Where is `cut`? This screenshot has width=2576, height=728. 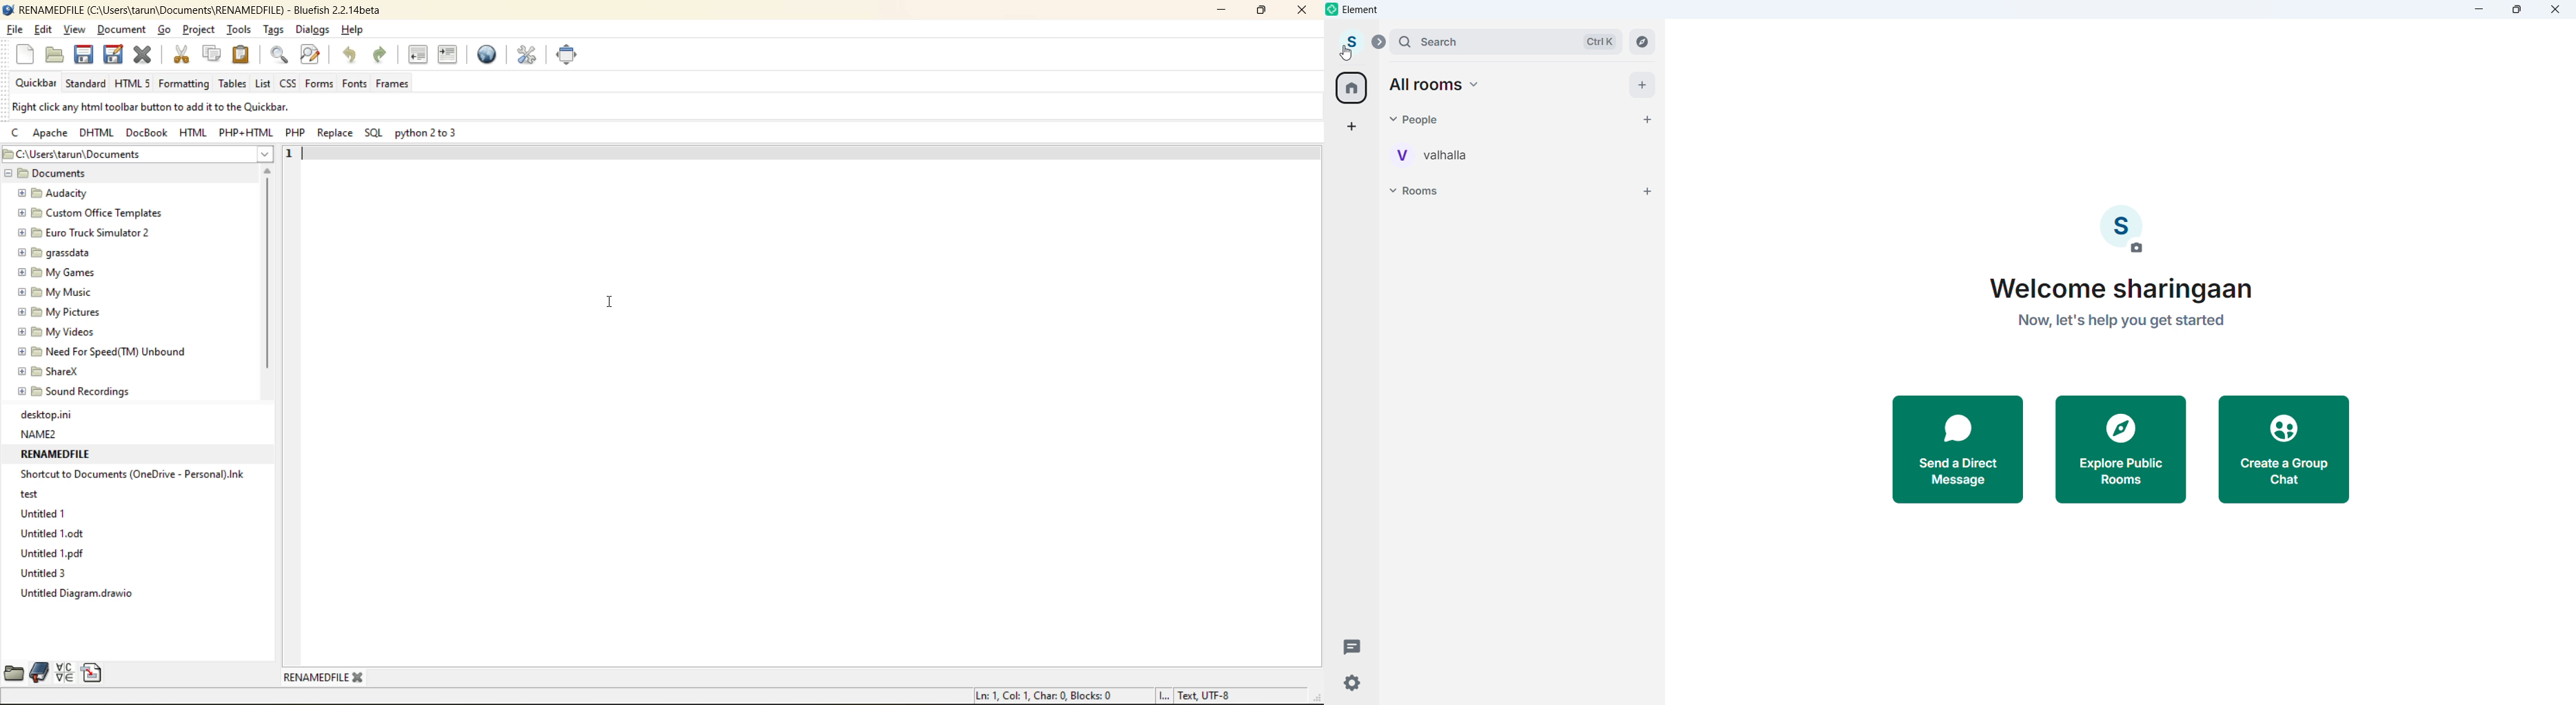 cut is located at coordinates (183, 54).